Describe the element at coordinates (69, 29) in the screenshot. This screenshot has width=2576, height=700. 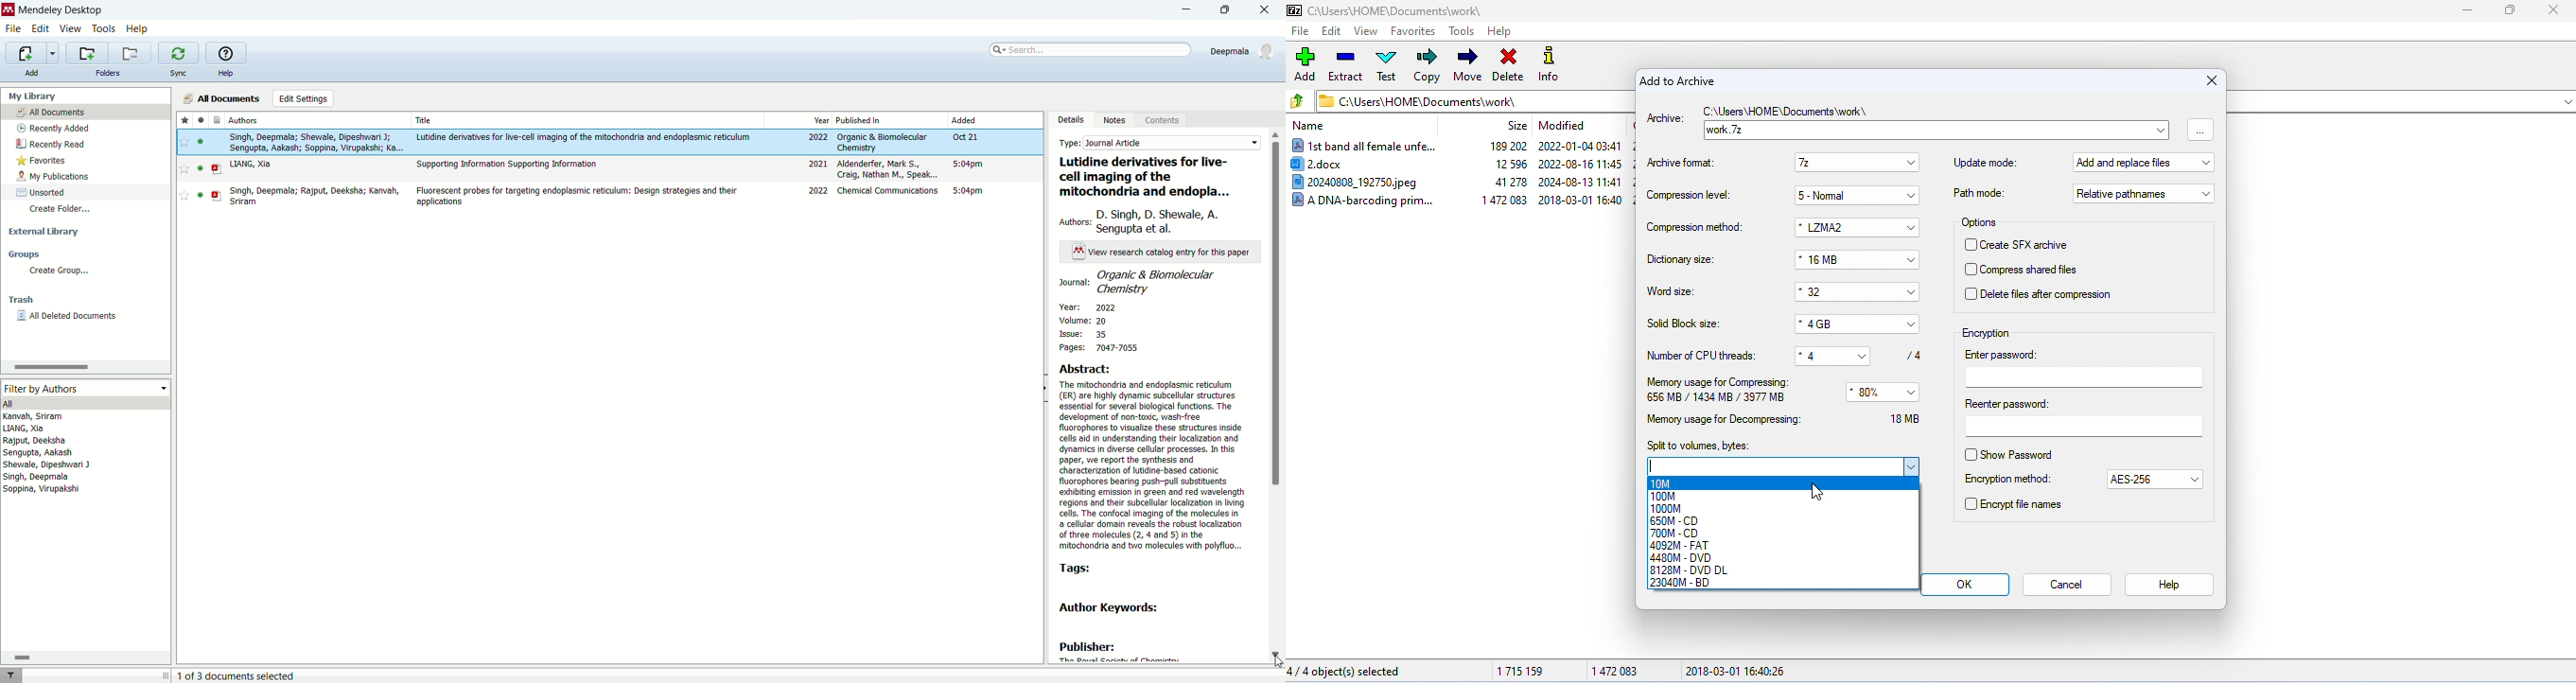
I see `view` at that location.